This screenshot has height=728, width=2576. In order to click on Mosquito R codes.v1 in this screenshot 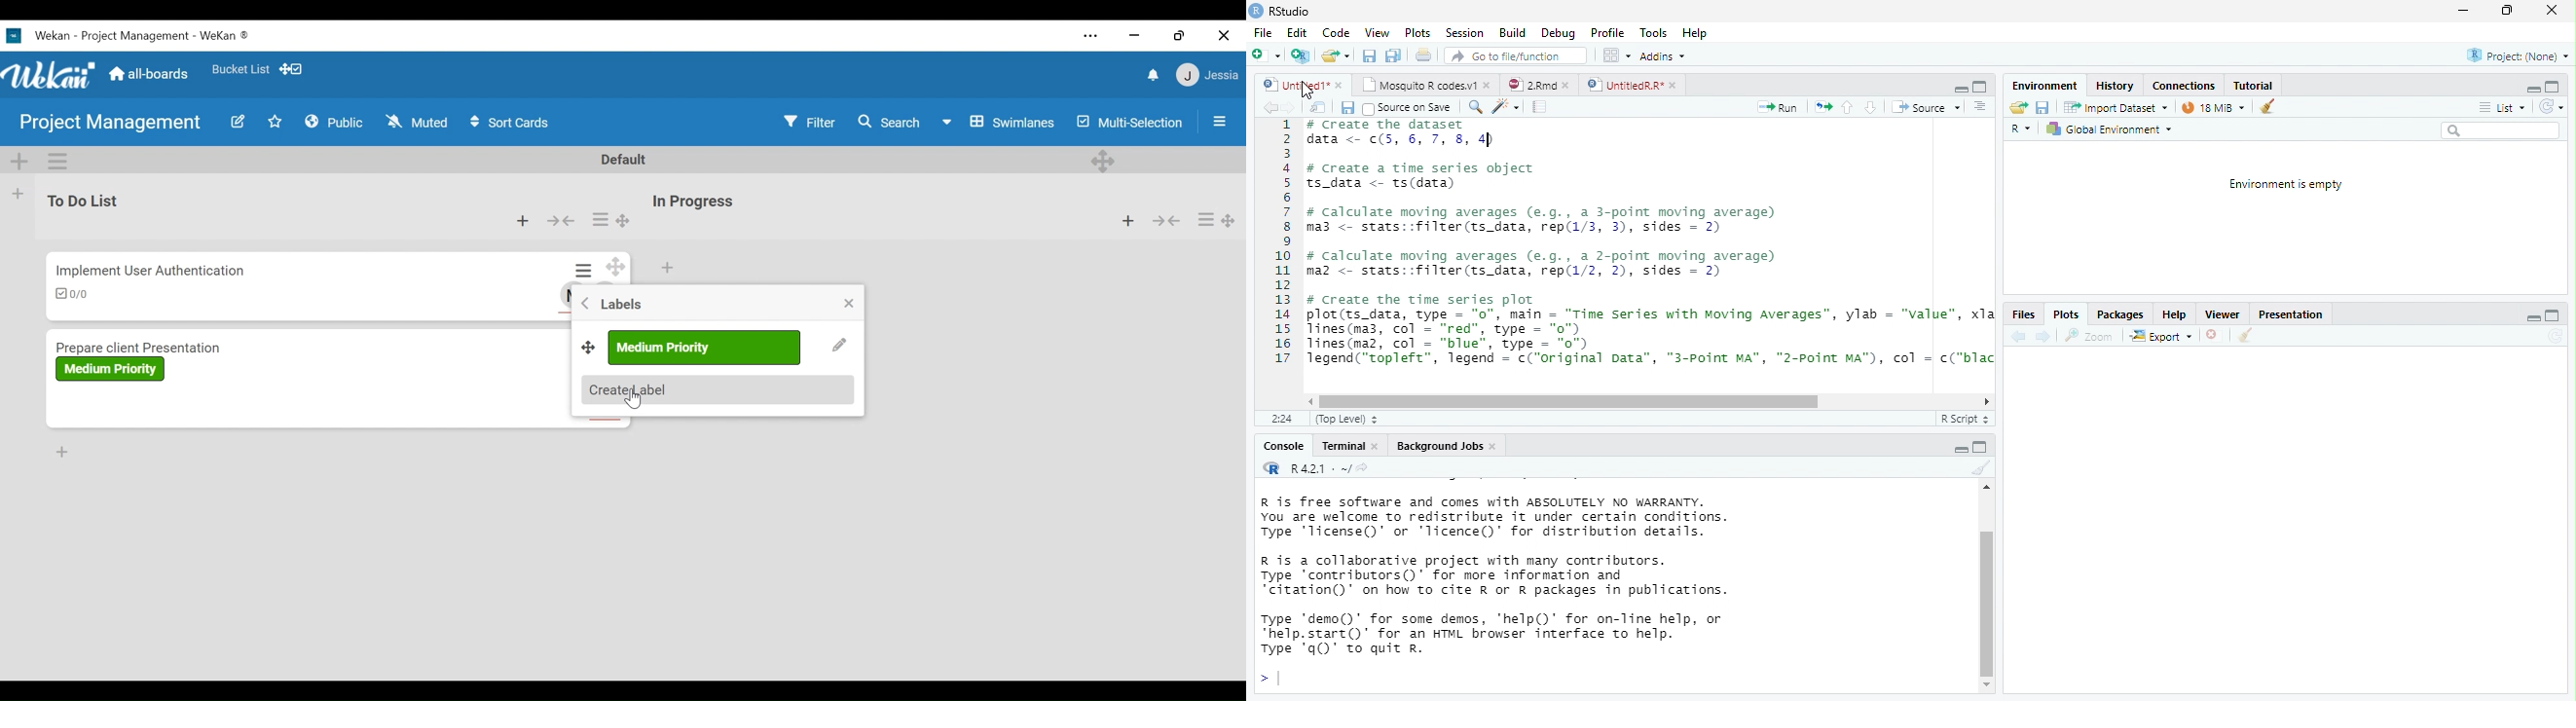, I will do `click(1421, 84)`.